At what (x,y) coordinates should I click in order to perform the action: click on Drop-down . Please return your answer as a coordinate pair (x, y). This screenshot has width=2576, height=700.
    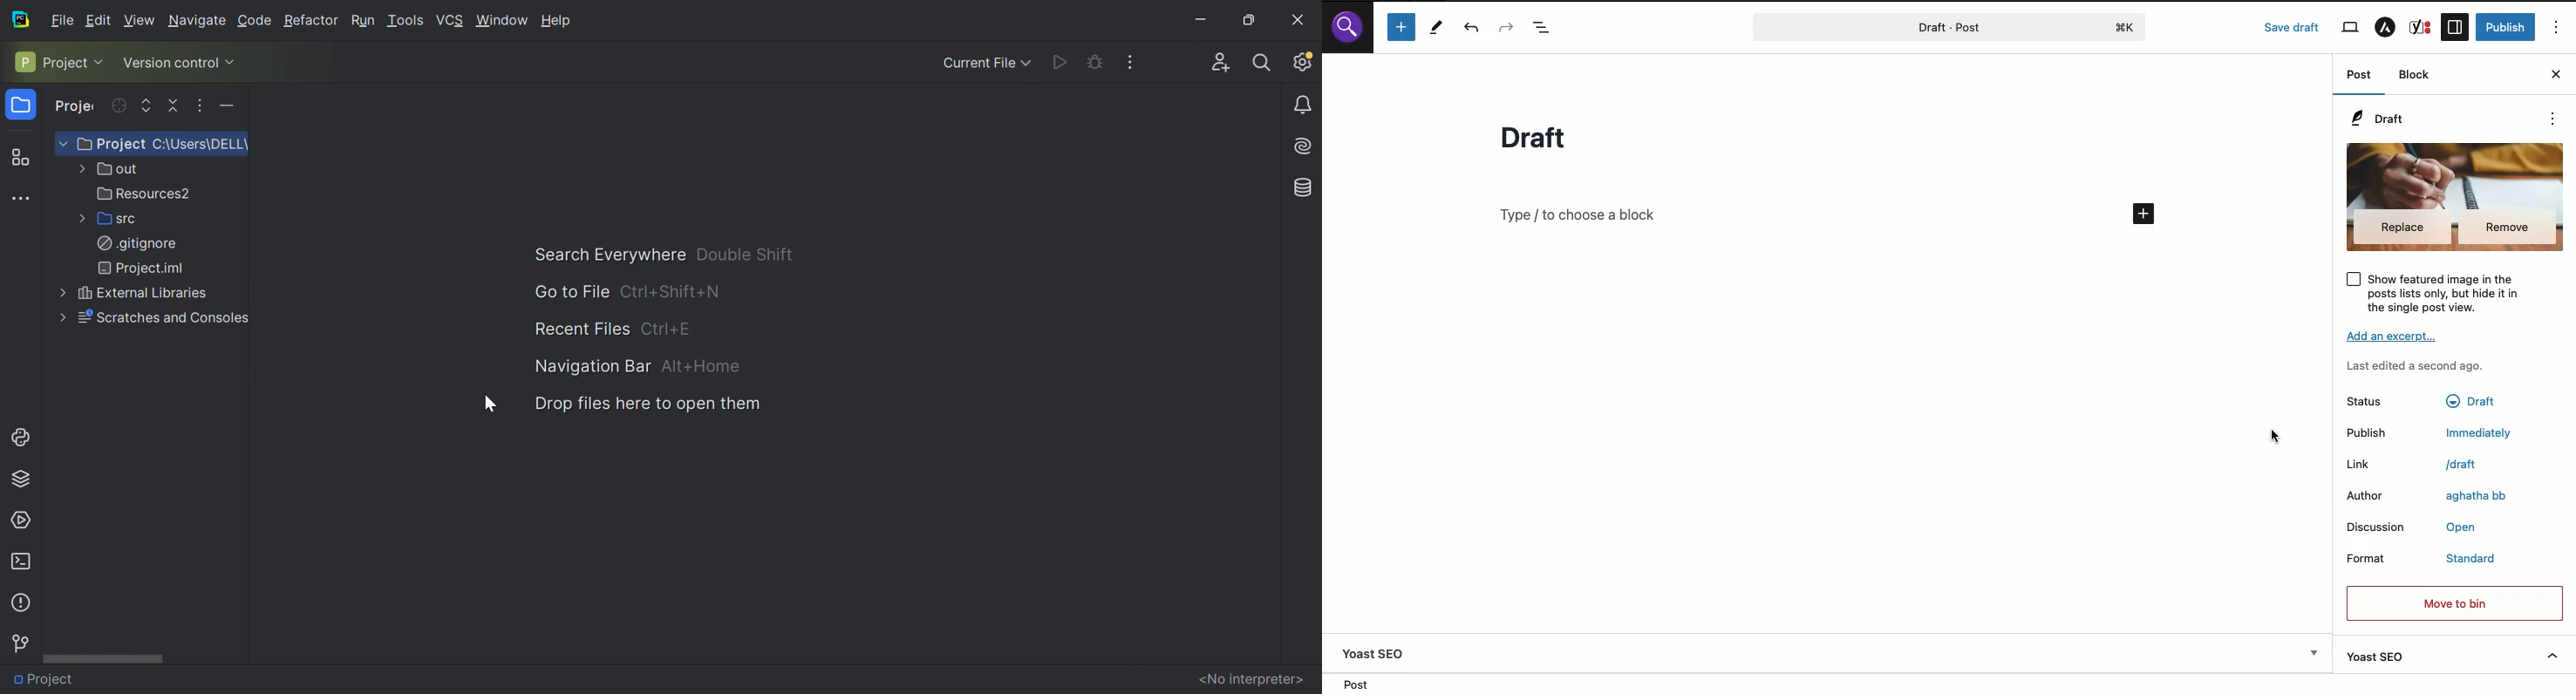
    Looking at the image, I should click on (2314, 652).